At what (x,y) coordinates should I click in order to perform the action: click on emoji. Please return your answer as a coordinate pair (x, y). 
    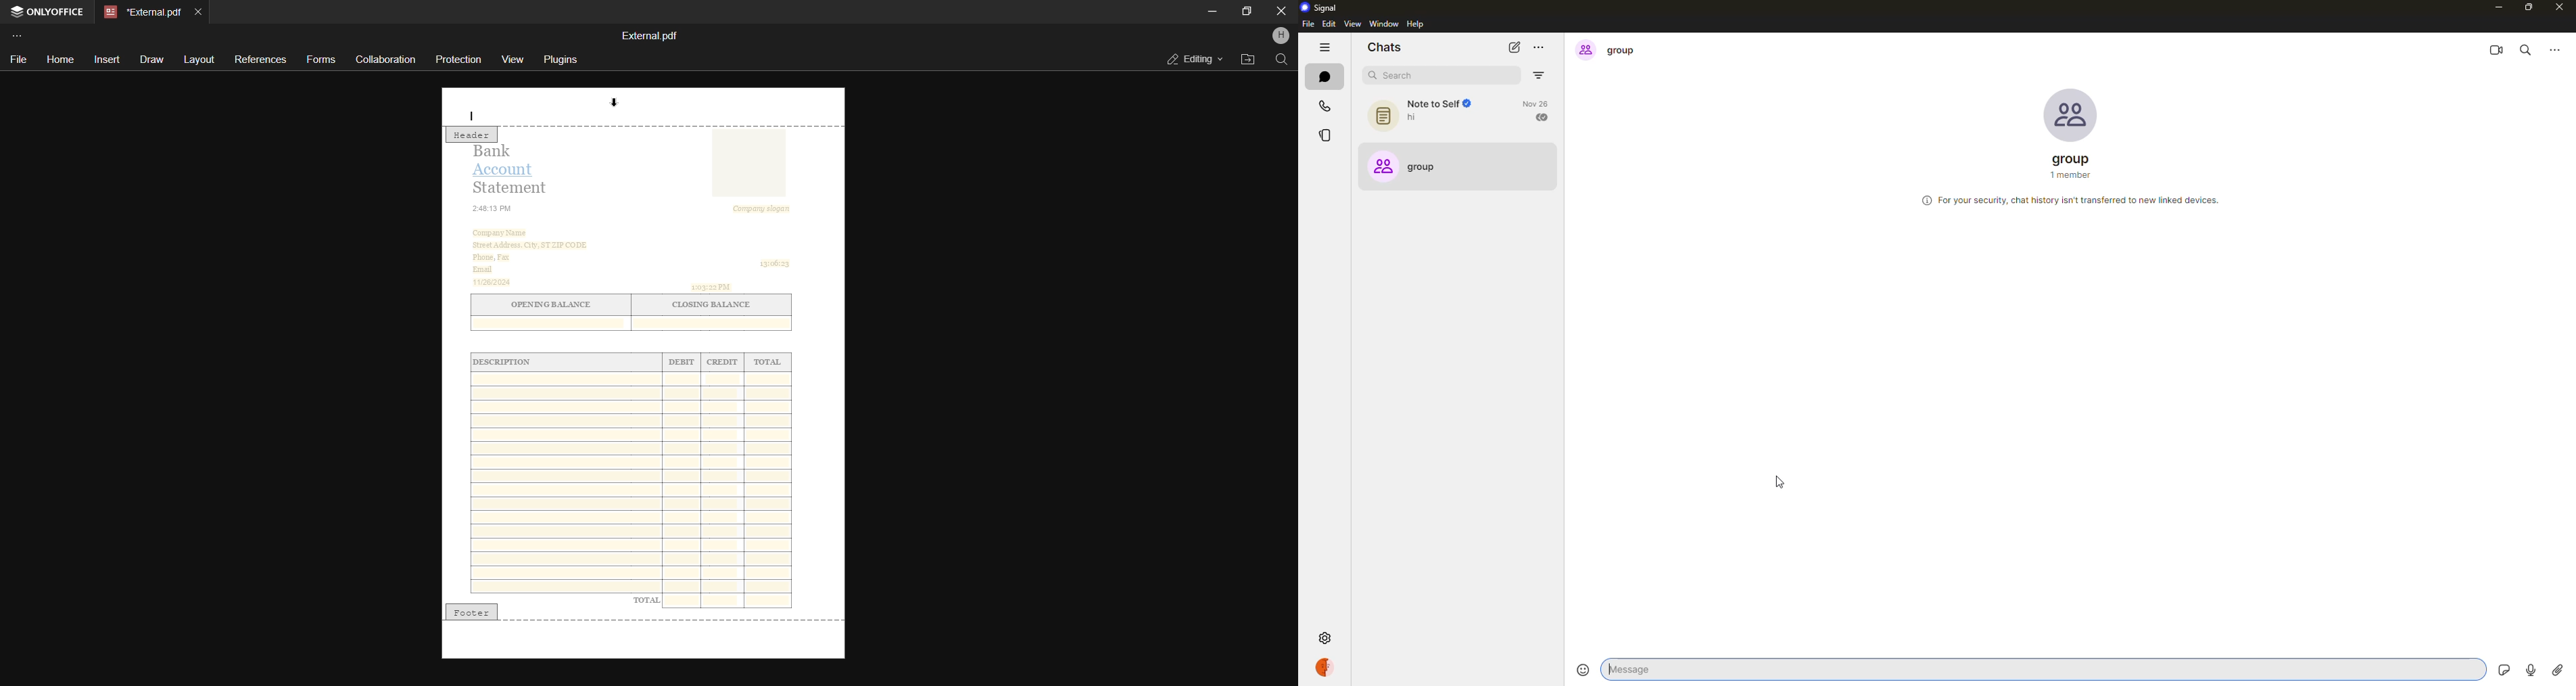
    Looking at the image, I should click on (1582, 669).